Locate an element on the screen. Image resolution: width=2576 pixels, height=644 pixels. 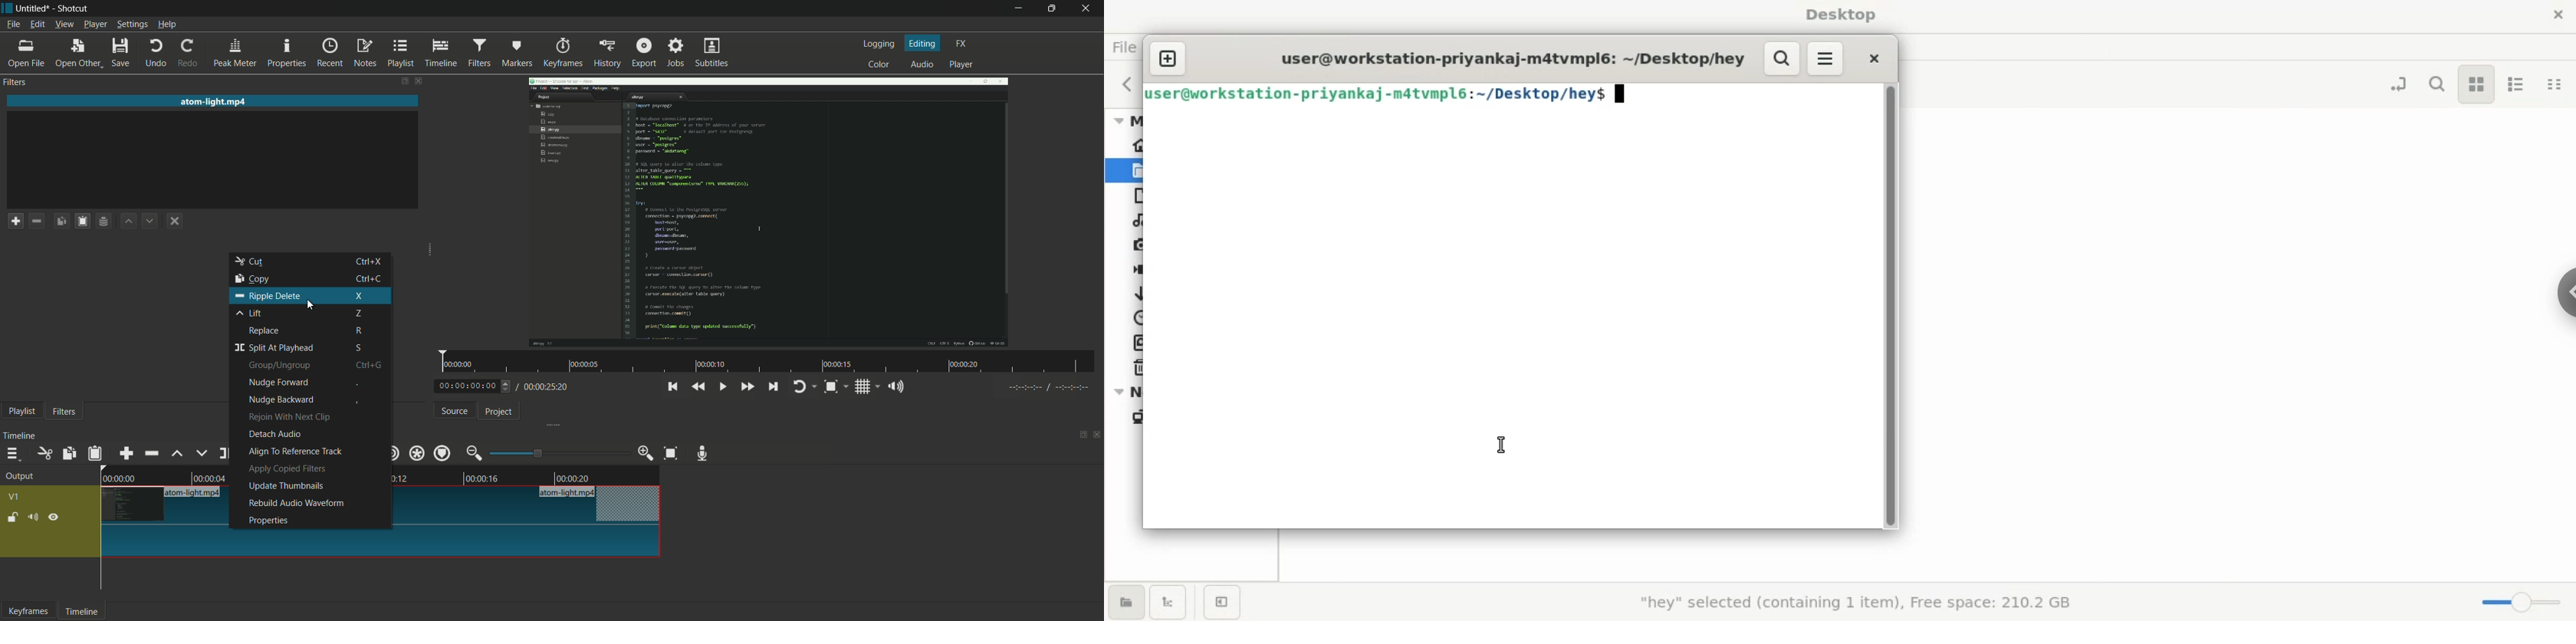
nudge forward is located at coordinates (312, 384).